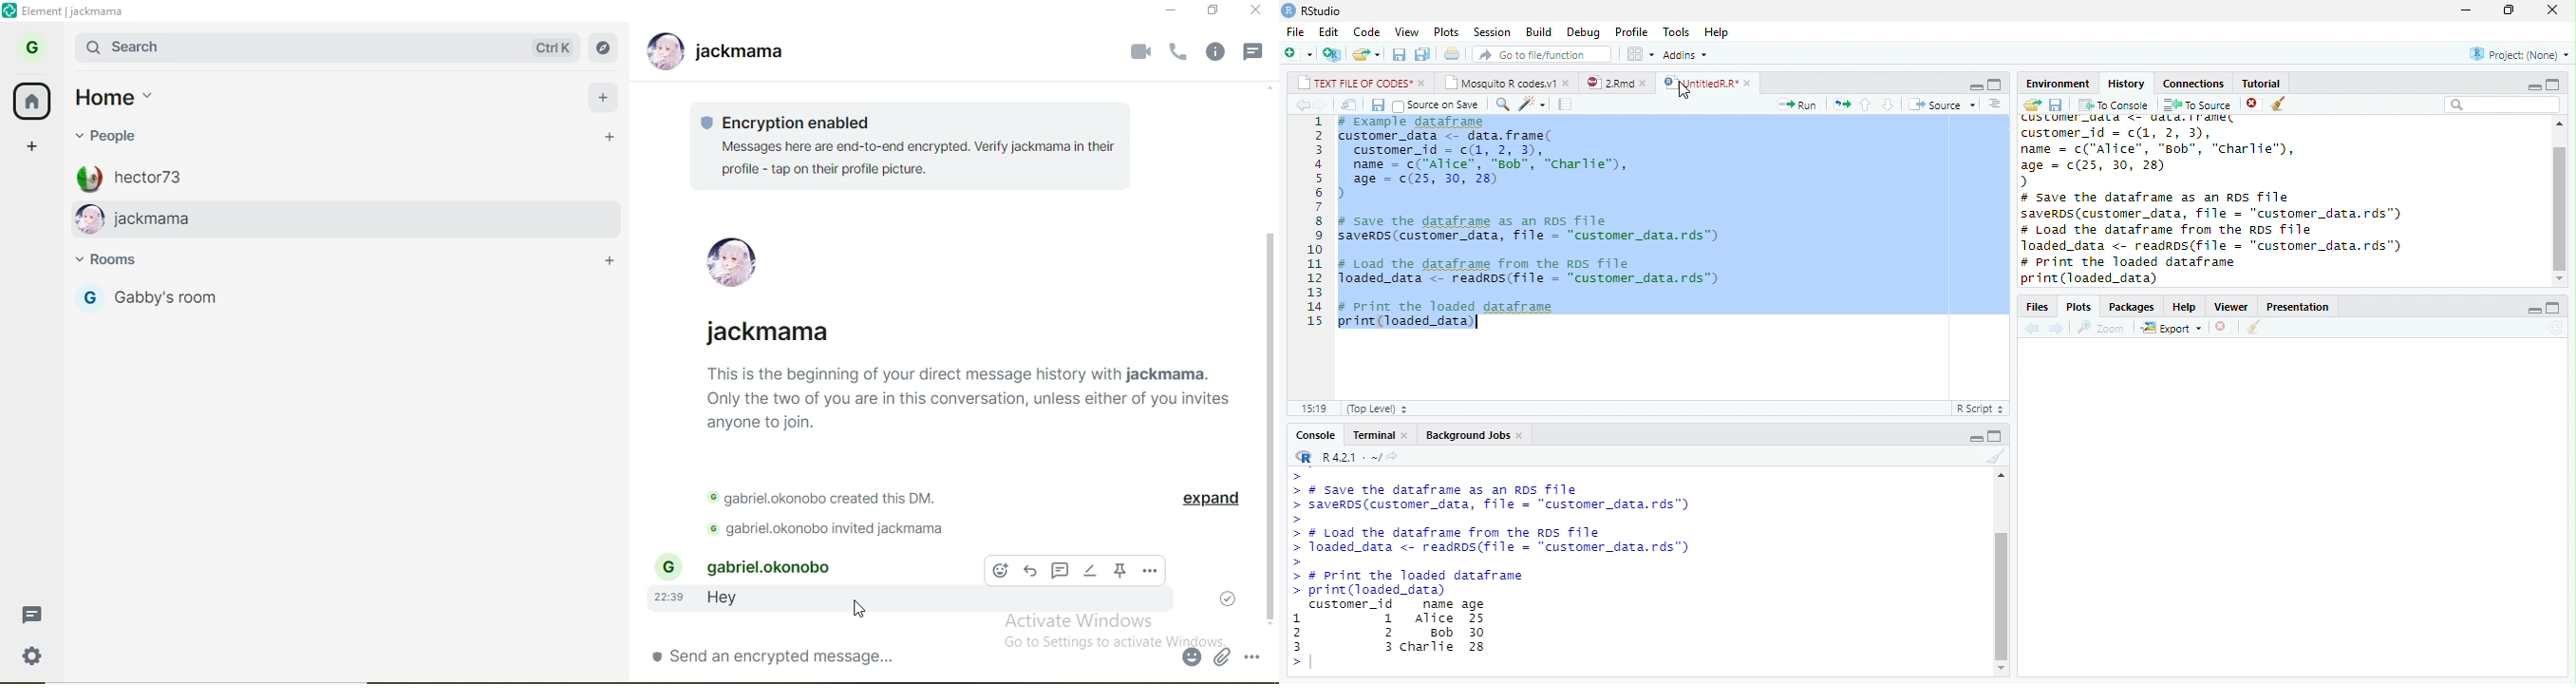  What do you see at coordinates (2503, 104) in the screenshot?
I see `search` at bounding box center [2503, 104].